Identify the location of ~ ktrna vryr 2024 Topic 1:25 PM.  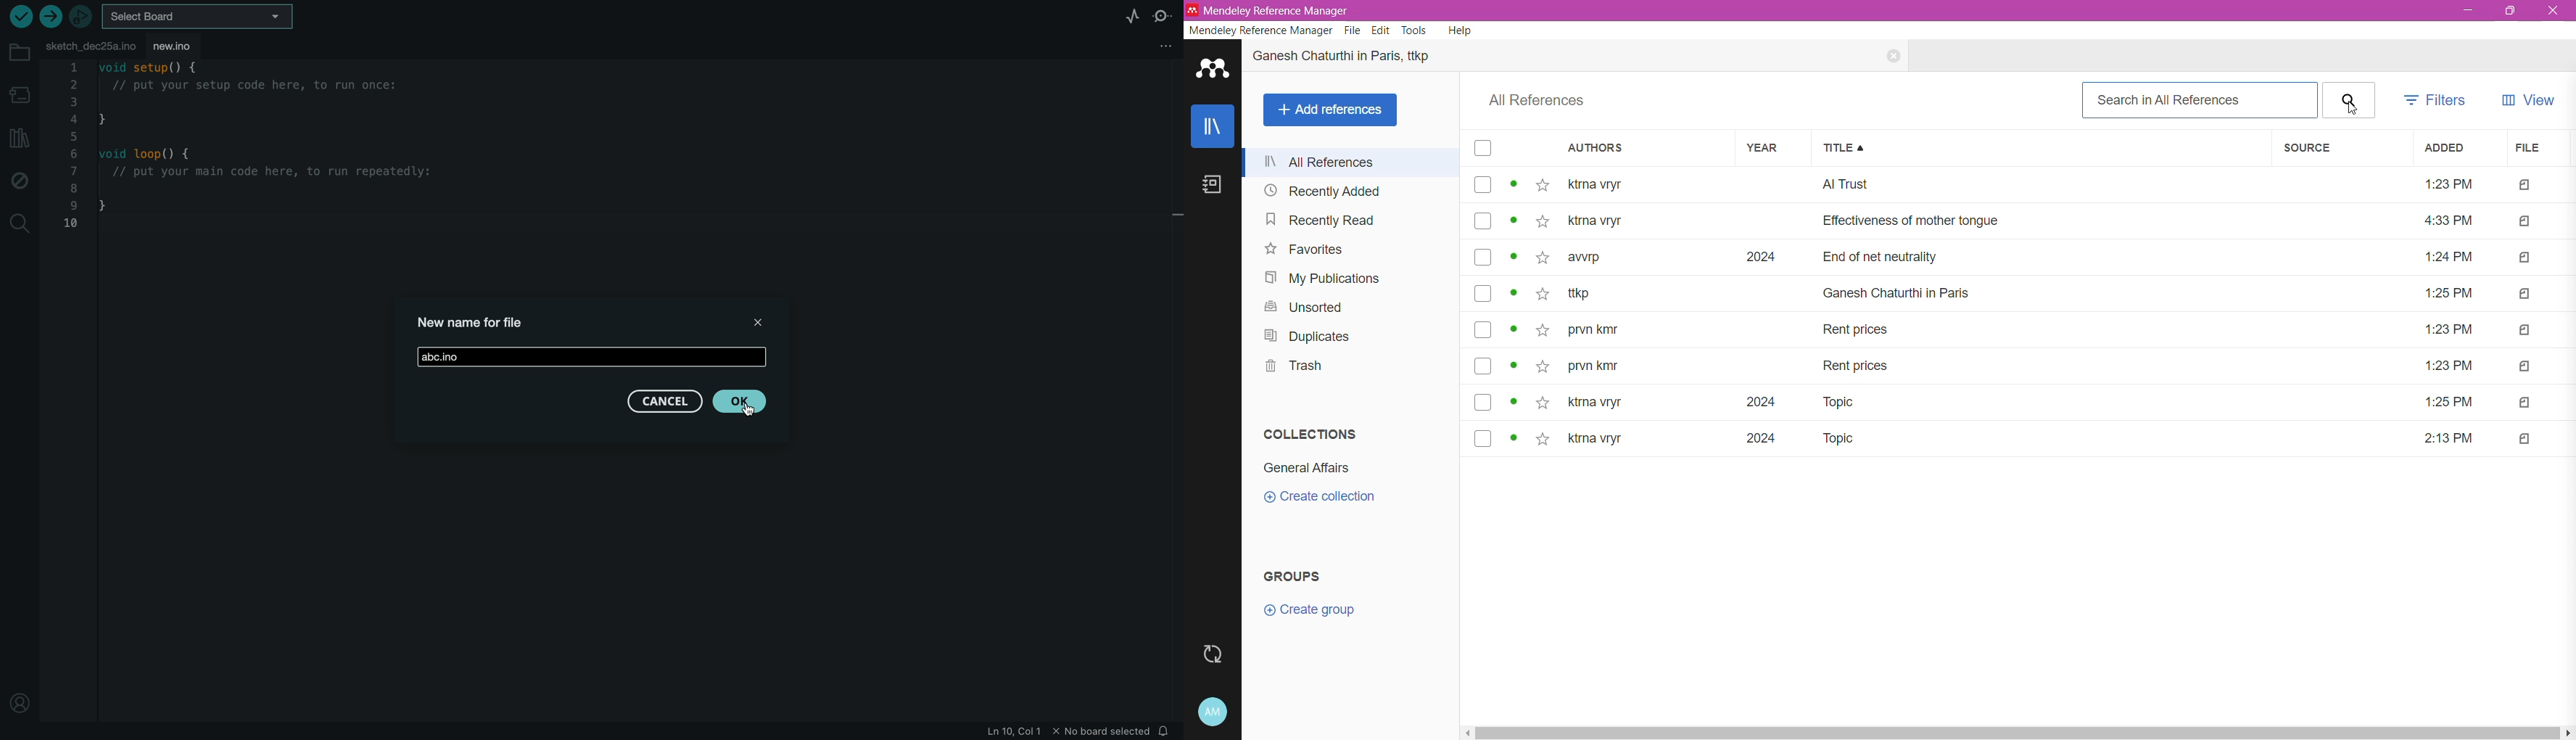
(2023, 402).